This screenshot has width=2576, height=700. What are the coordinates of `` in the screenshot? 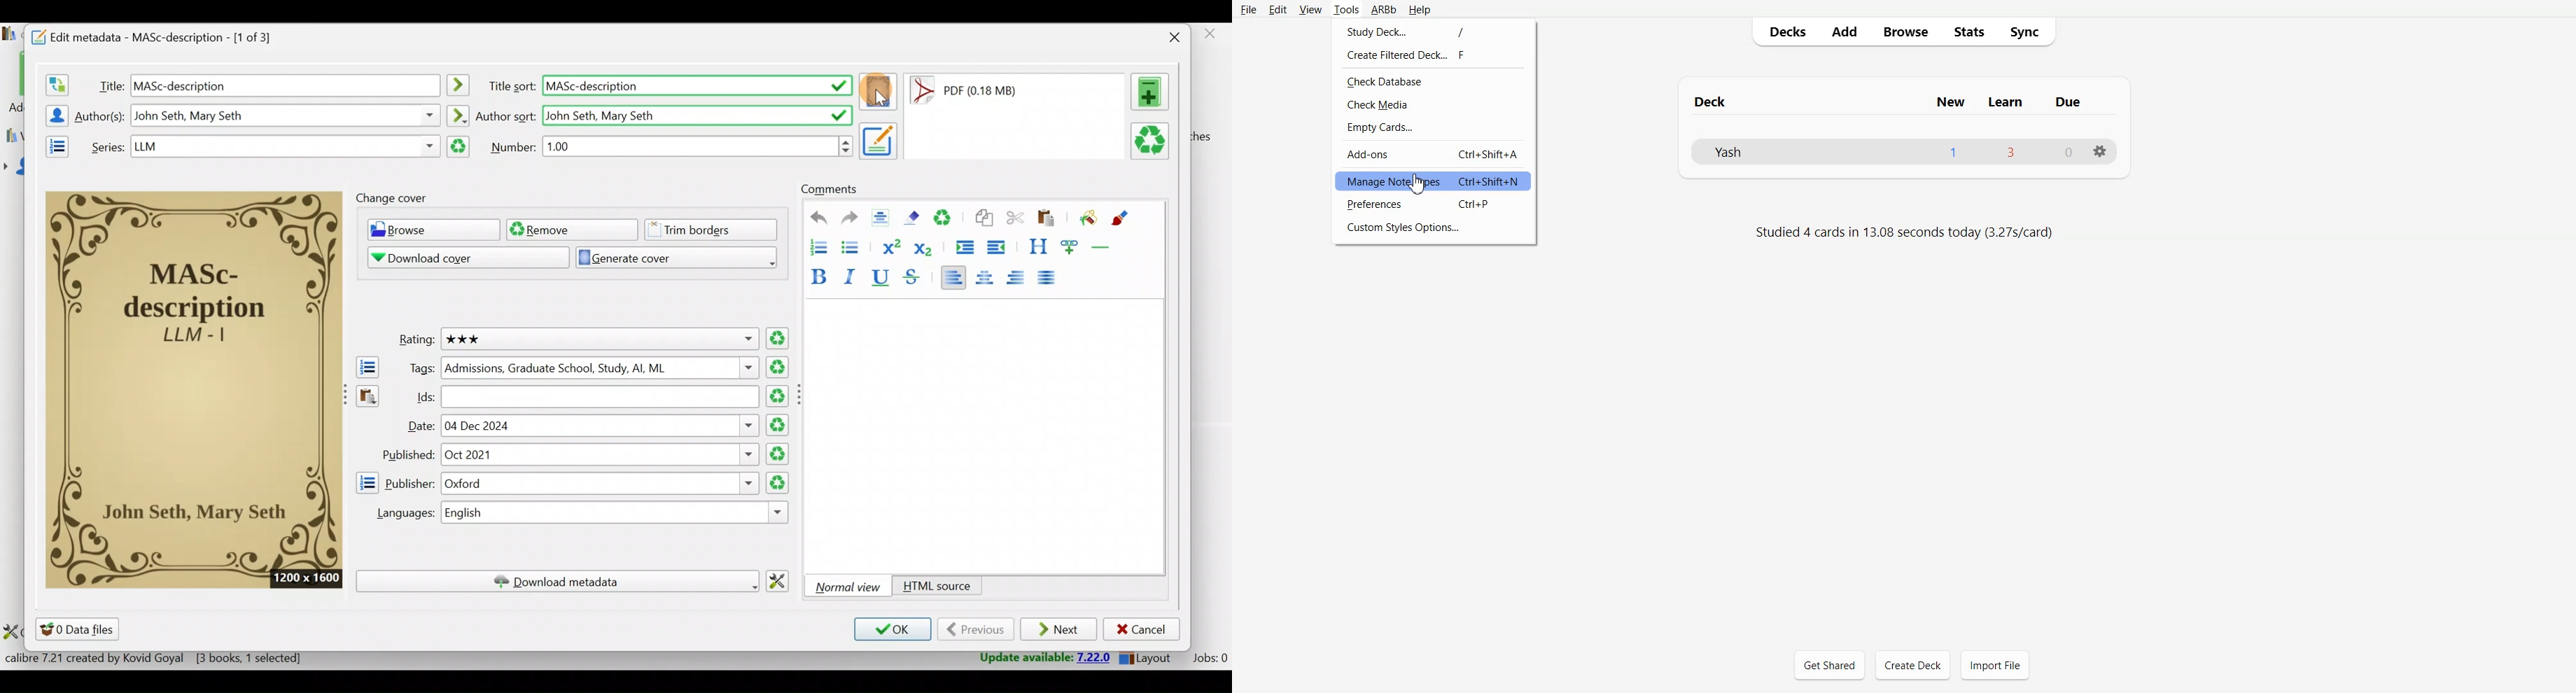 It's located at (697, 87).